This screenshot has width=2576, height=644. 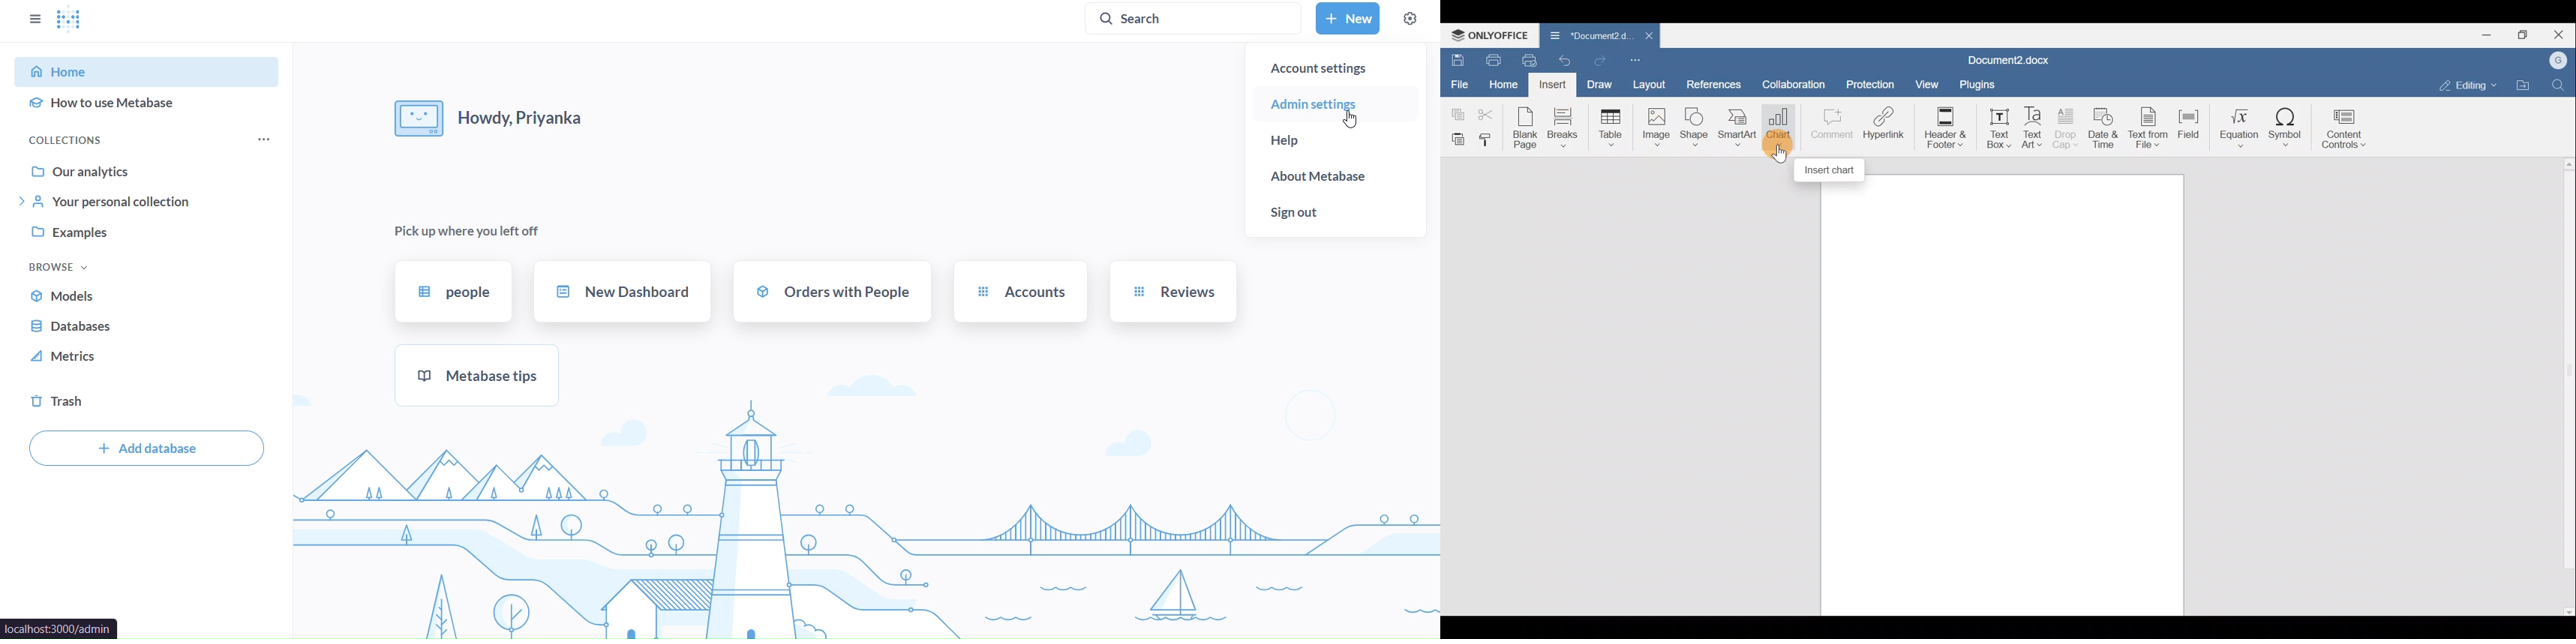 I want to click on metrics, so click(x=147, y=358).